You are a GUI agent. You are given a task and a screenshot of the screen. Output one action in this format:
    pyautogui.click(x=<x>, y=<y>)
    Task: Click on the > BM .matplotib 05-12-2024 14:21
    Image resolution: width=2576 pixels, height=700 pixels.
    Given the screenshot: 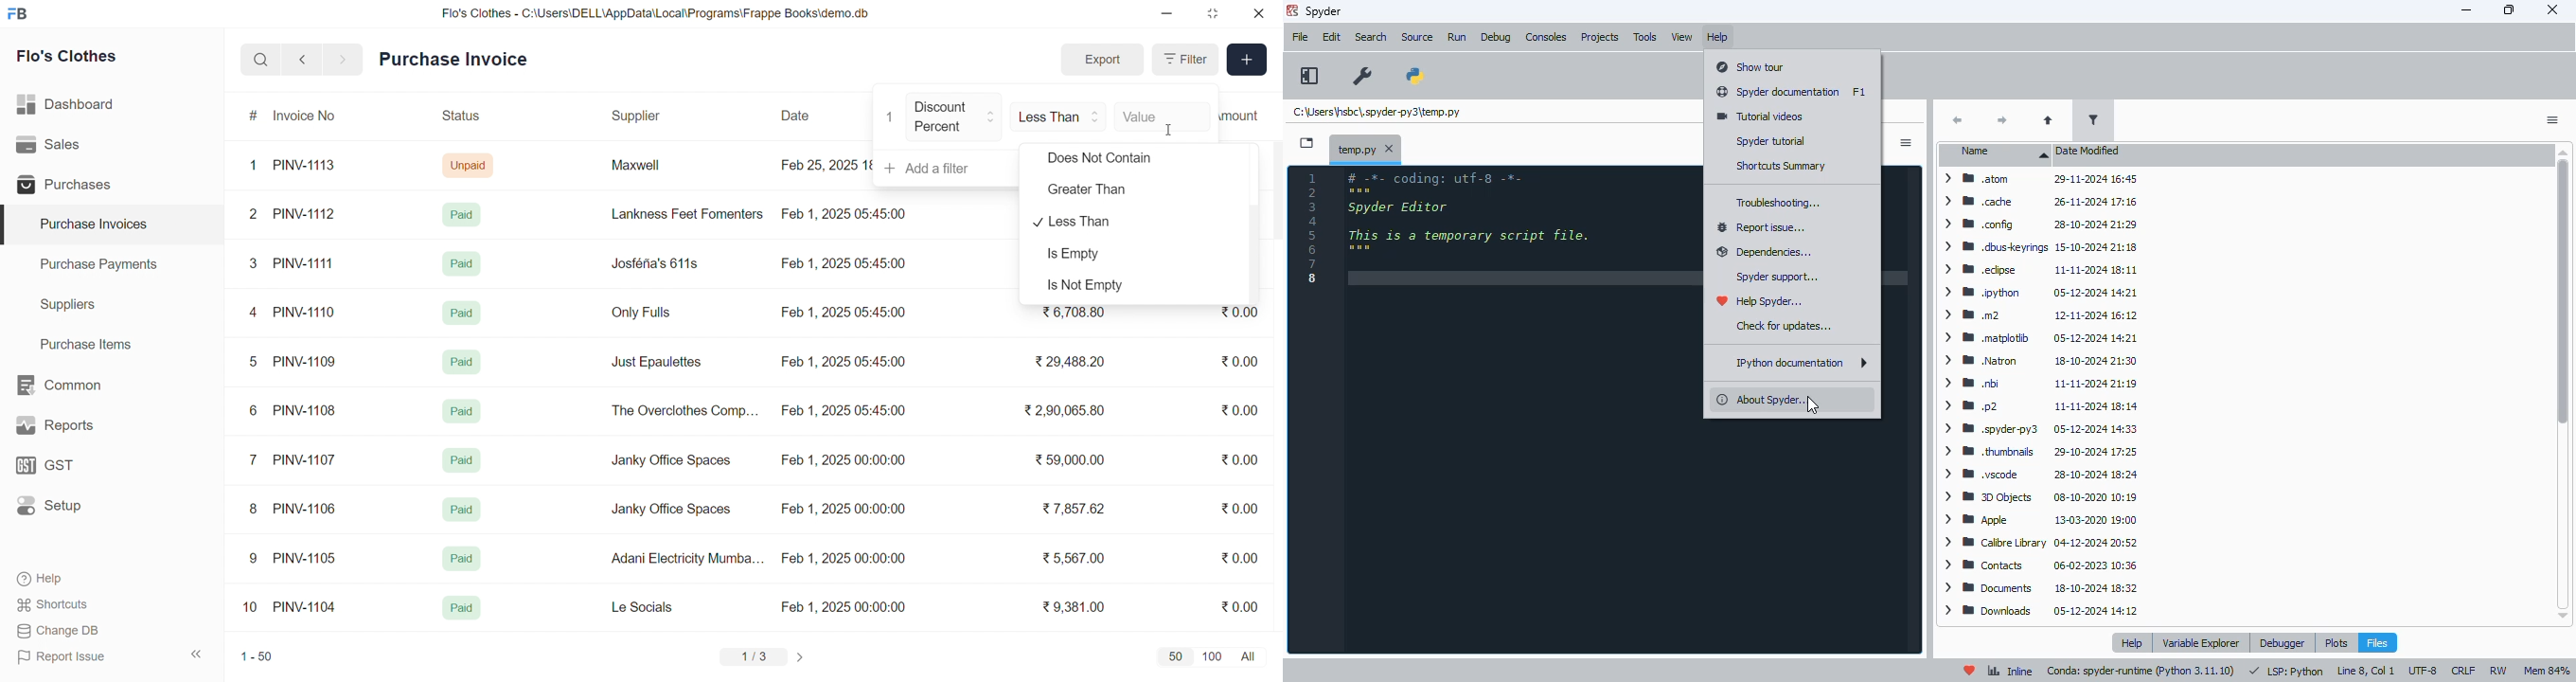 What is the action you would take?
    pyautogui.click(x=2037, y=336)
    